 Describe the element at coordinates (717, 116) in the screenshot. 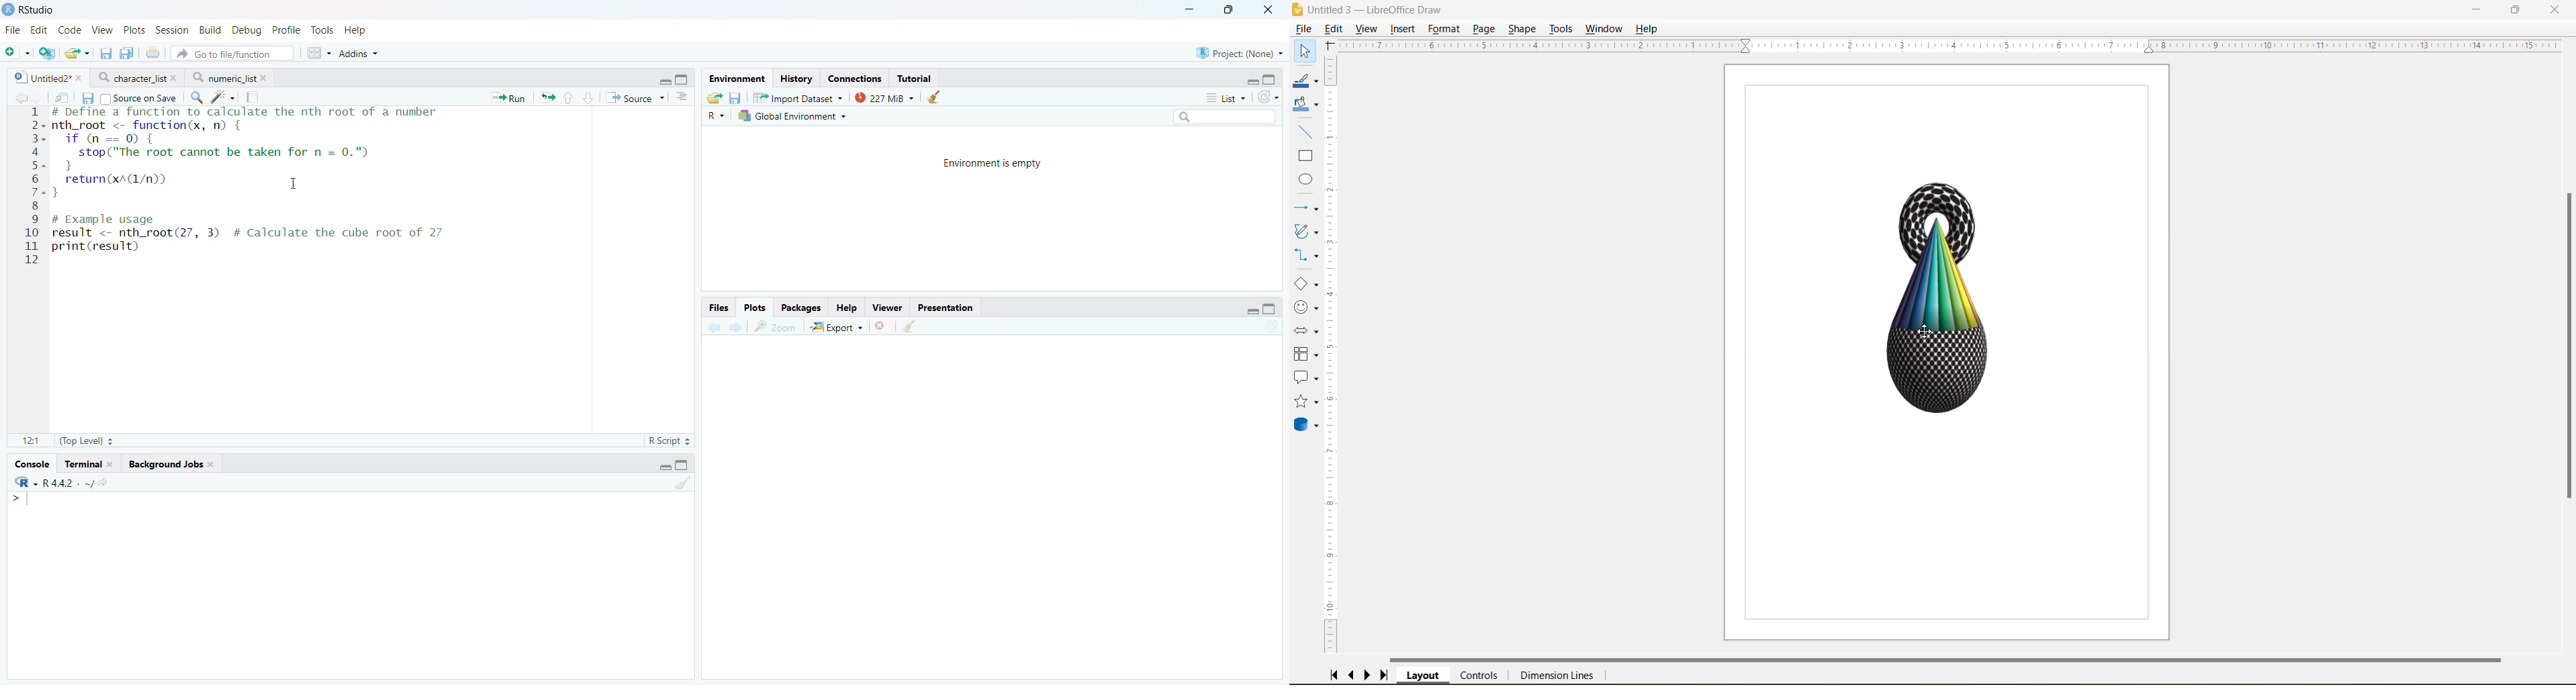

I see `R` at that location.